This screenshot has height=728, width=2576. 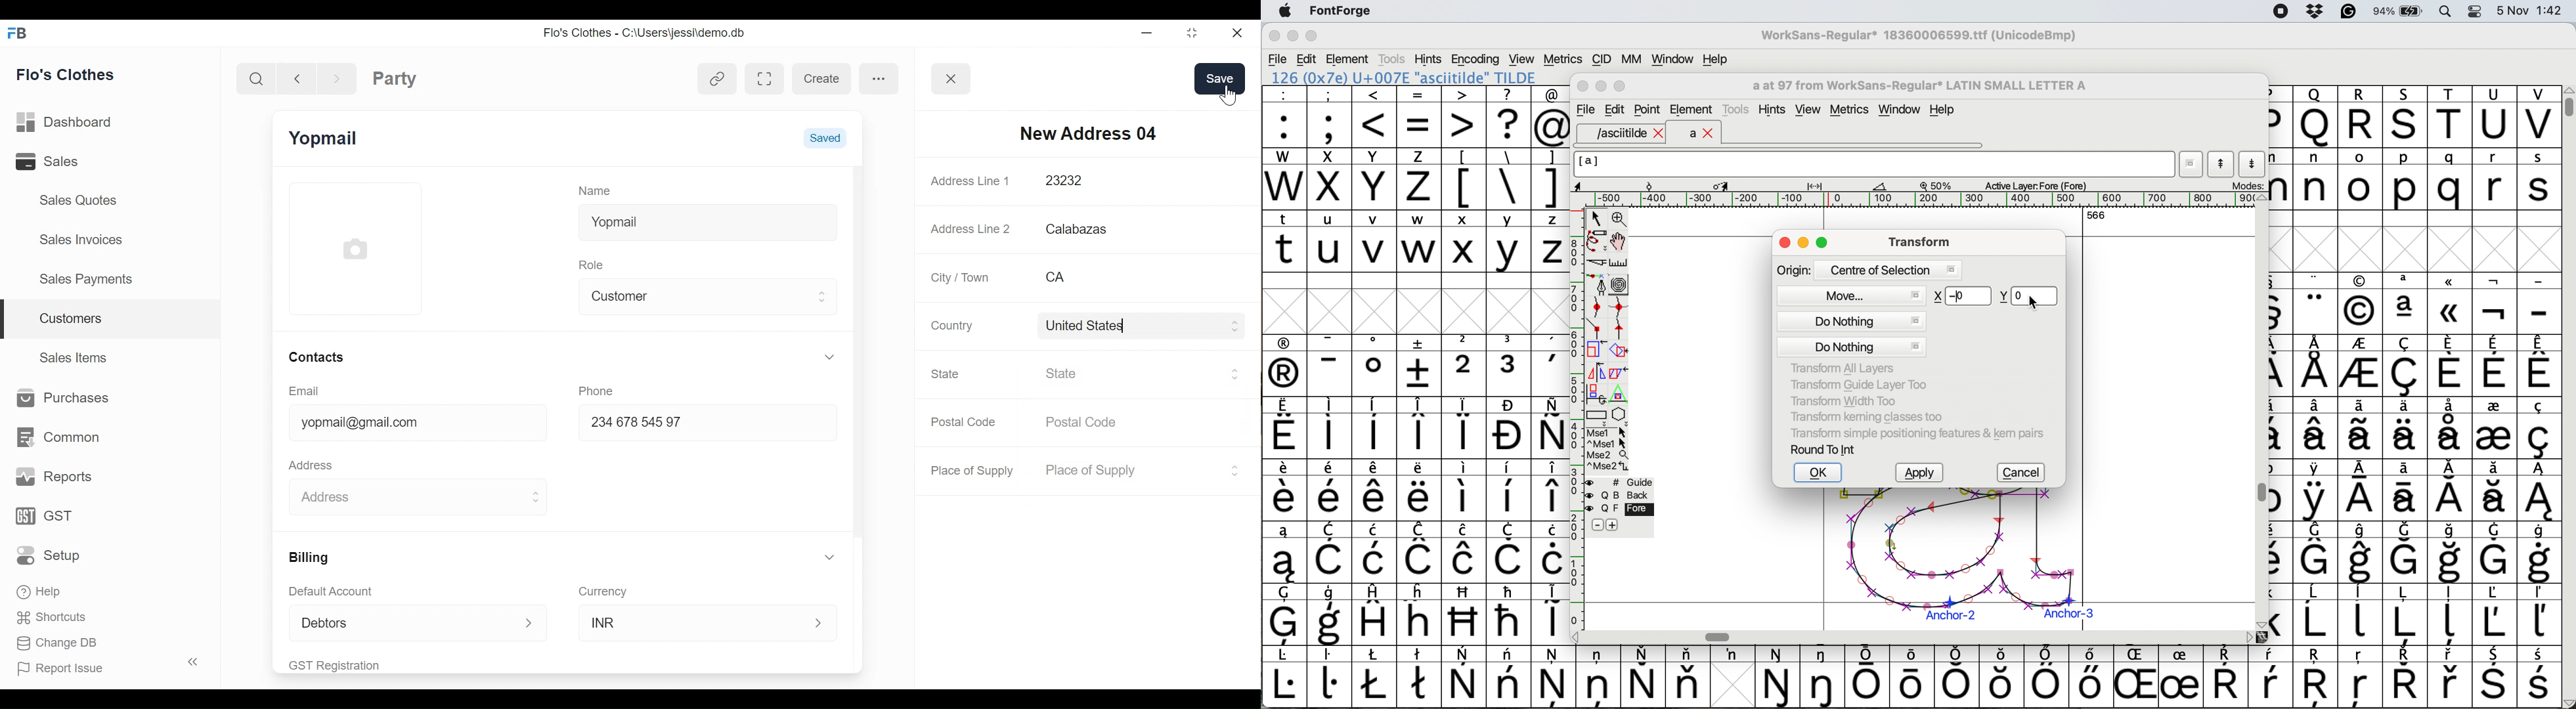 I want to click on State, so click(x=948, y=374).